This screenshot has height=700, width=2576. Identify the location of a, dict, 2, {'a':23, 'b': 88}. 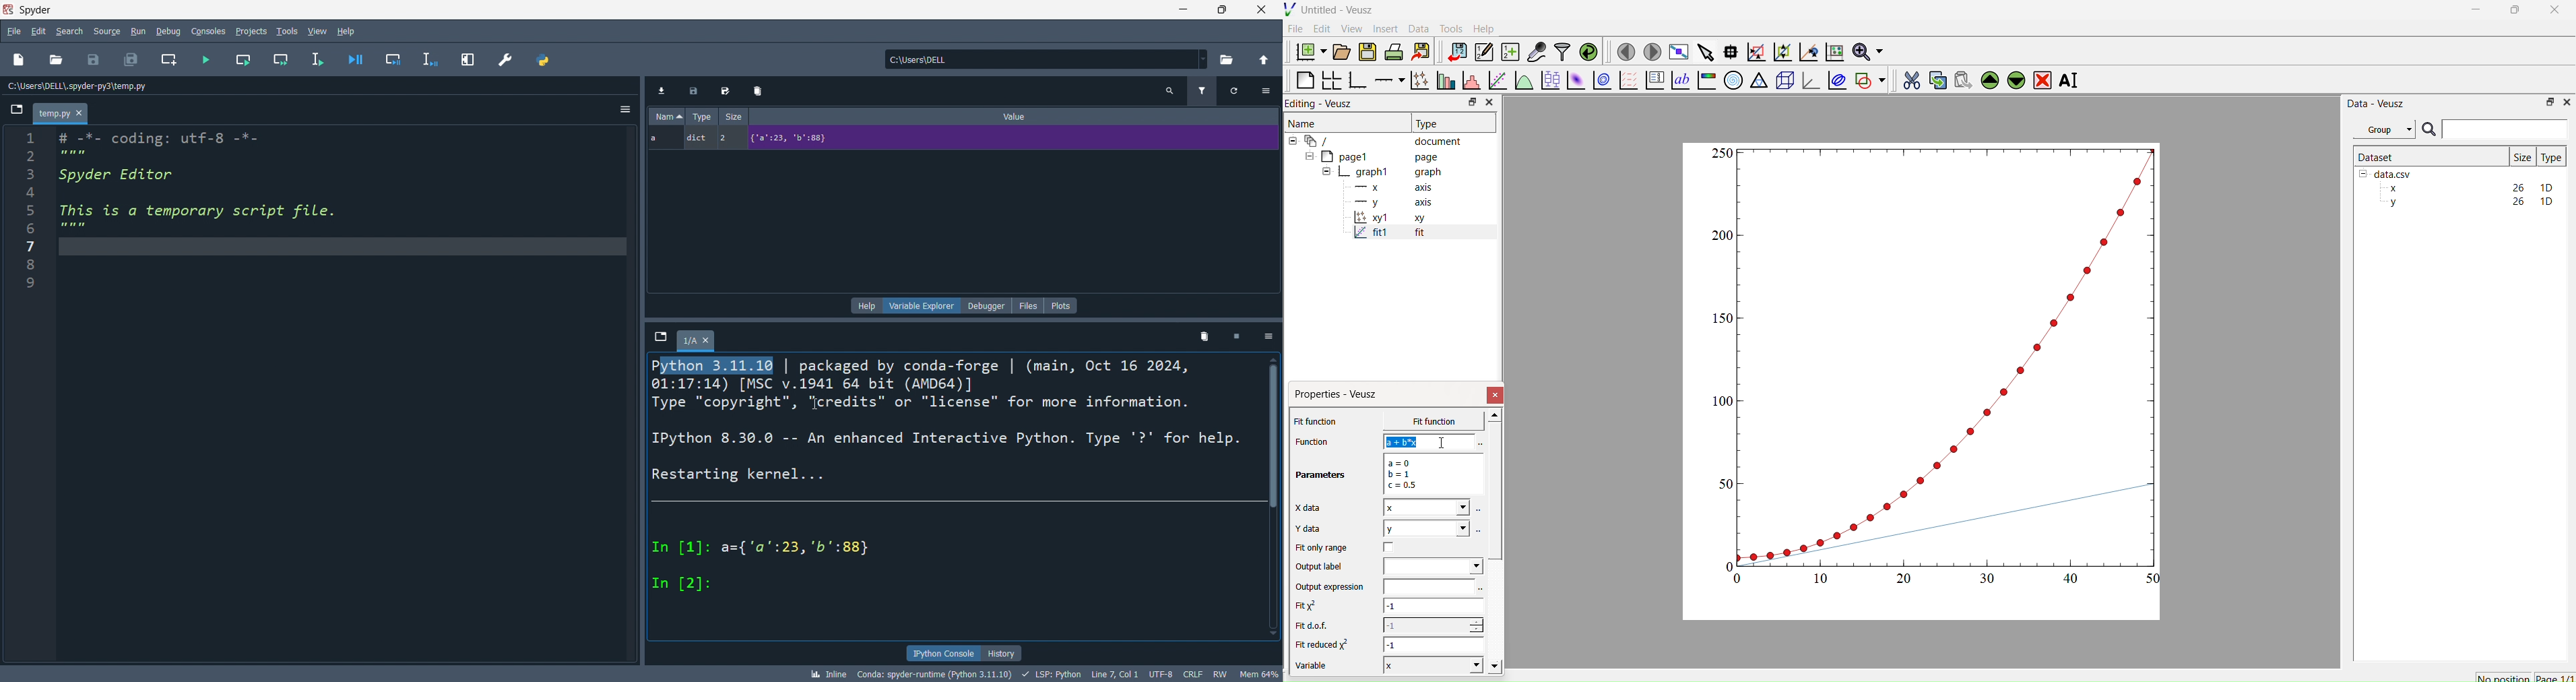
(960, 139).